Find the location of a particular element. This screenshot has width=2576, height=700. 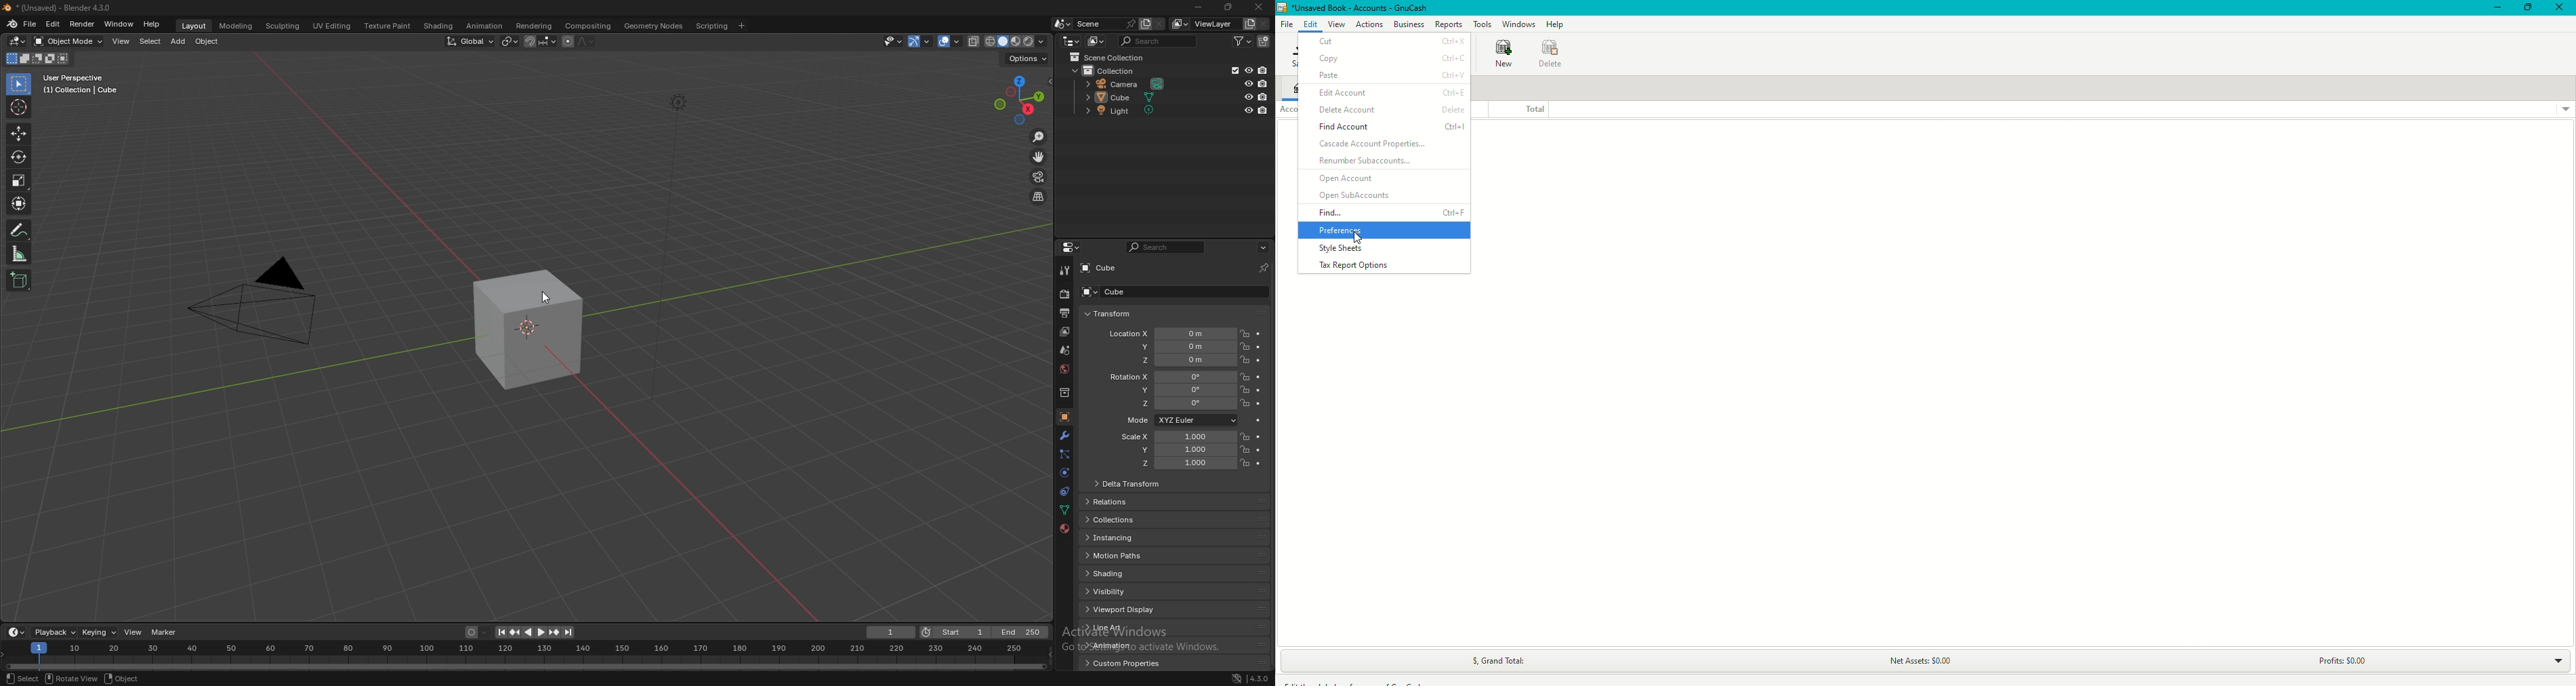

jump to keyframe is located at coordinates (515, 633).